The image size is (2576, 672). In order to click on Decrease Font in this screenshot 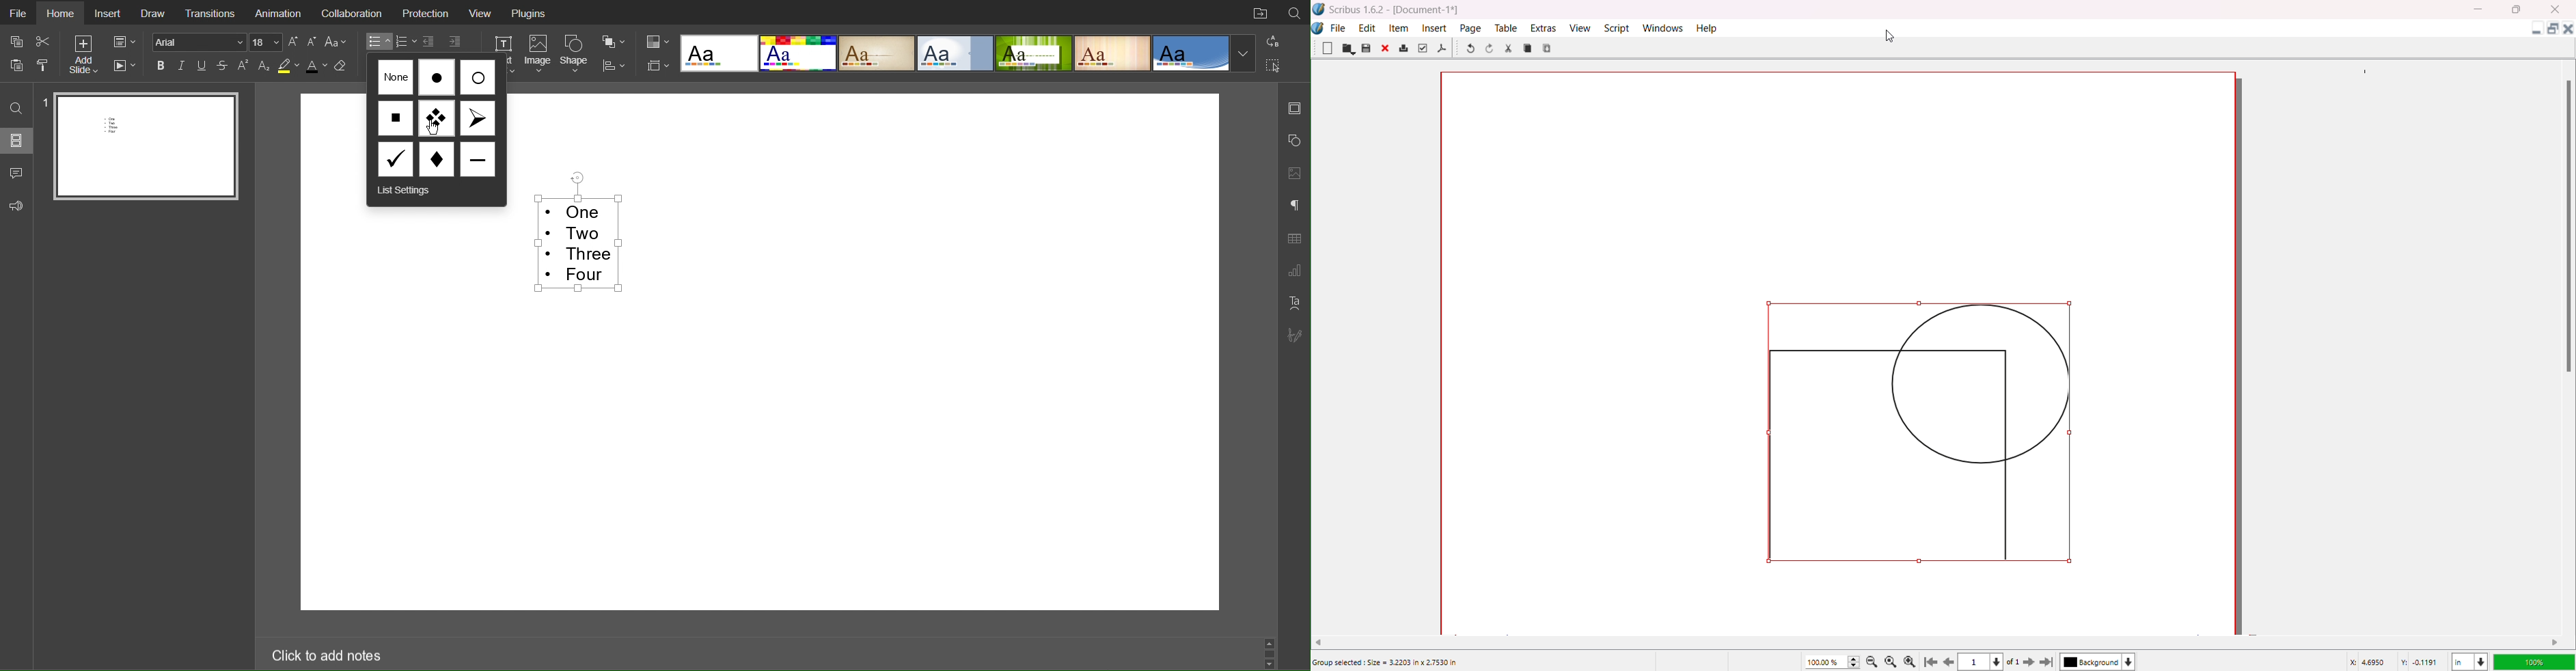, I will do `click(310, 42)`.